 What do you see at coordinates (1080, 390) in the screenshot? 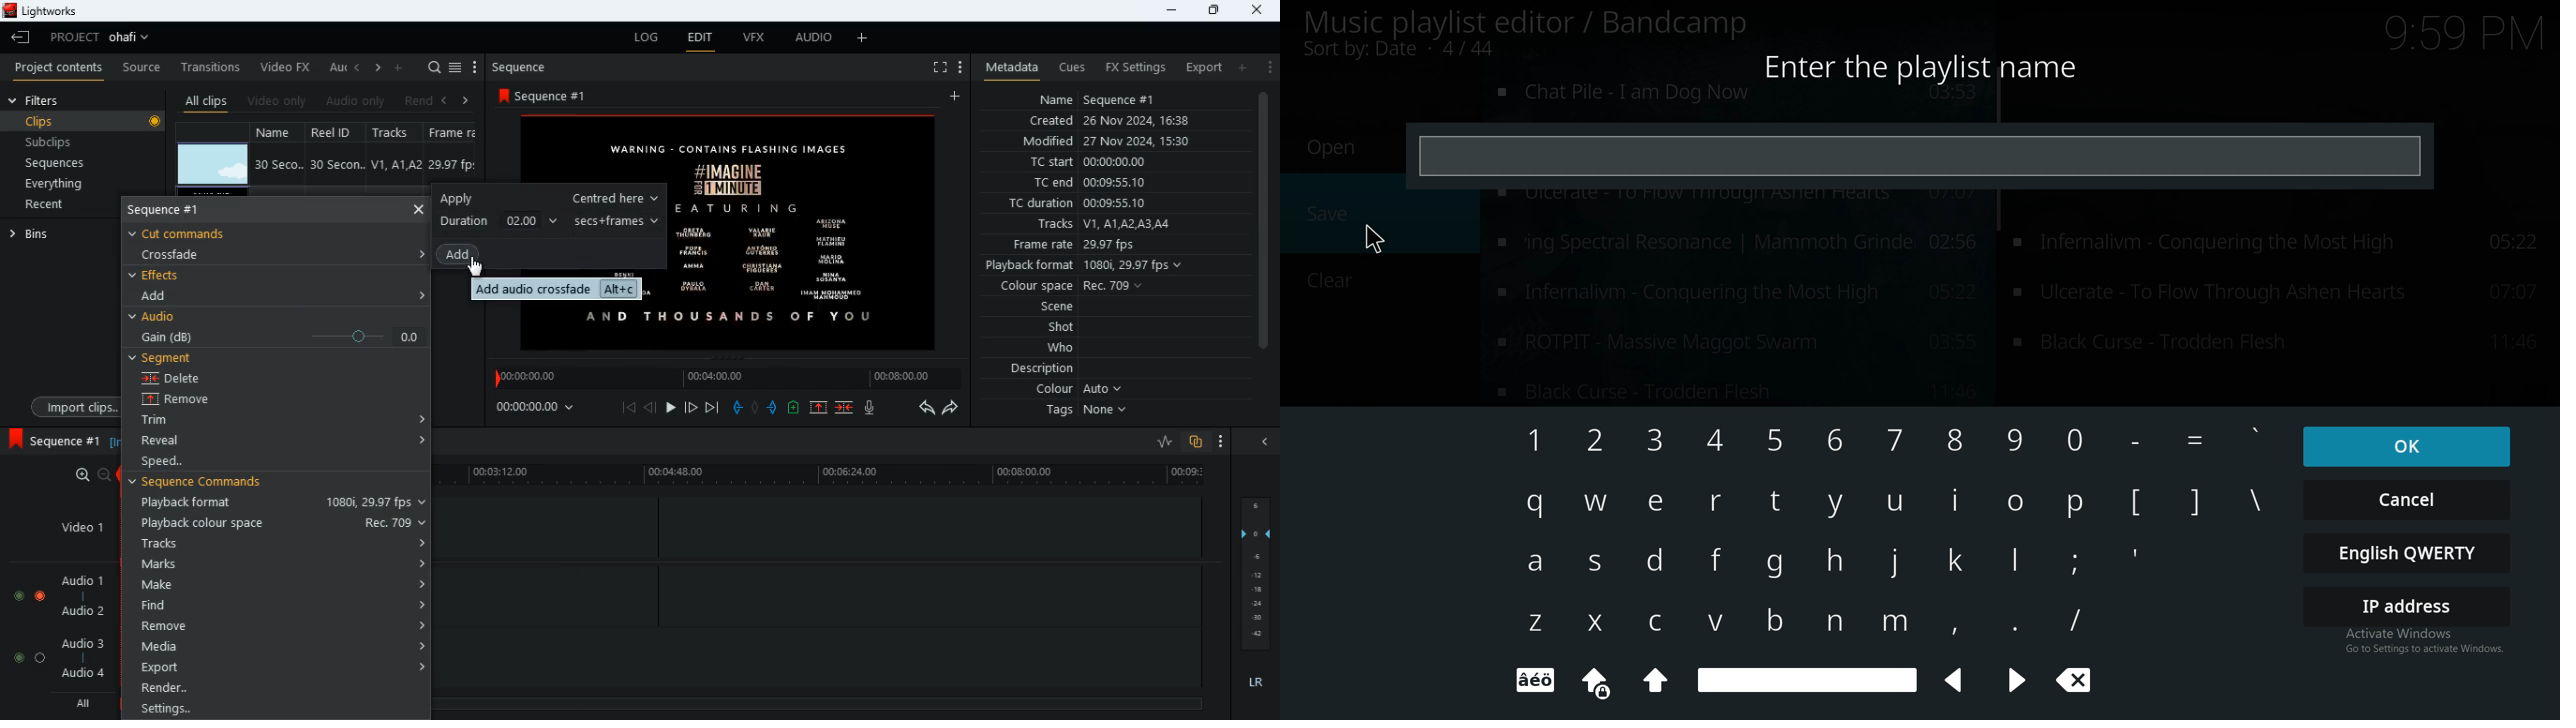
I see `colour` at bounding box center [1080, 390].